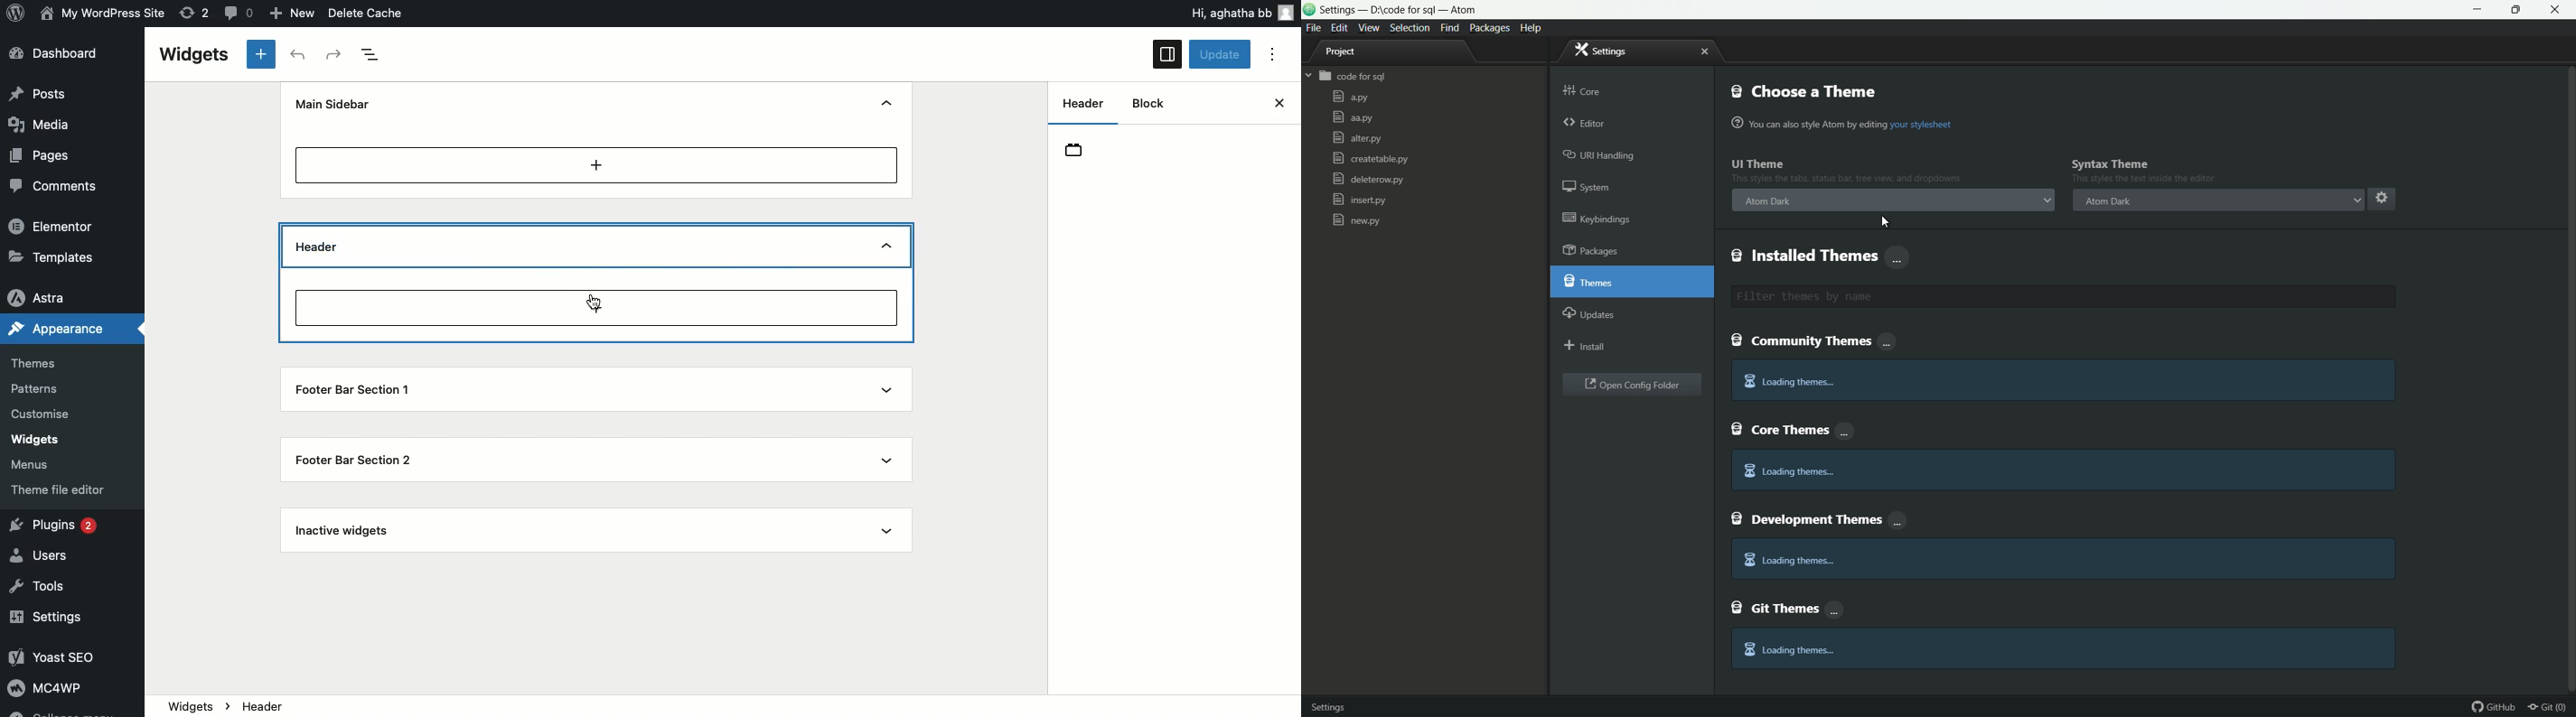 The image size is (2576, 728). Describe the element at coordinates (1357, 220) in the screenshot. I see `new.py file` at that location.